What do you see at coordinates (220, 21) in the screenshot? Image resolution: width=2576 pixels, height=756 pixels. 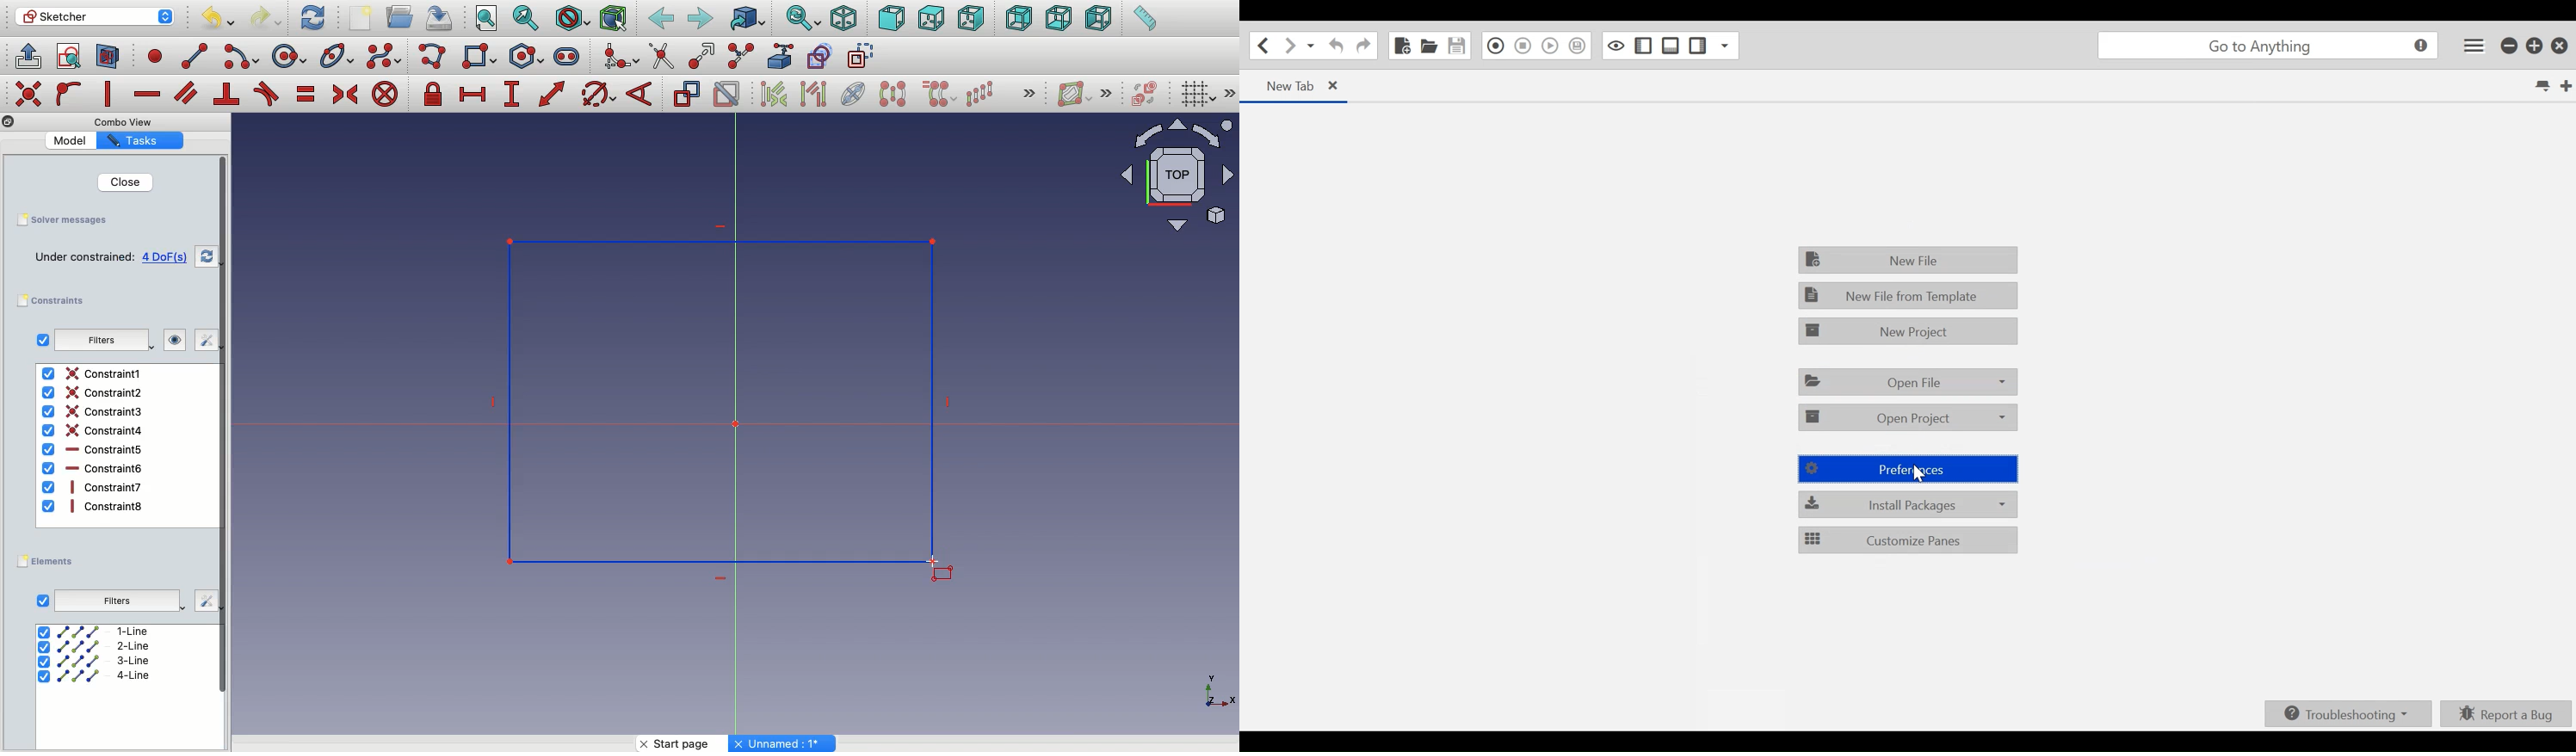 I see `Undo` at bounding box center [220, 21].